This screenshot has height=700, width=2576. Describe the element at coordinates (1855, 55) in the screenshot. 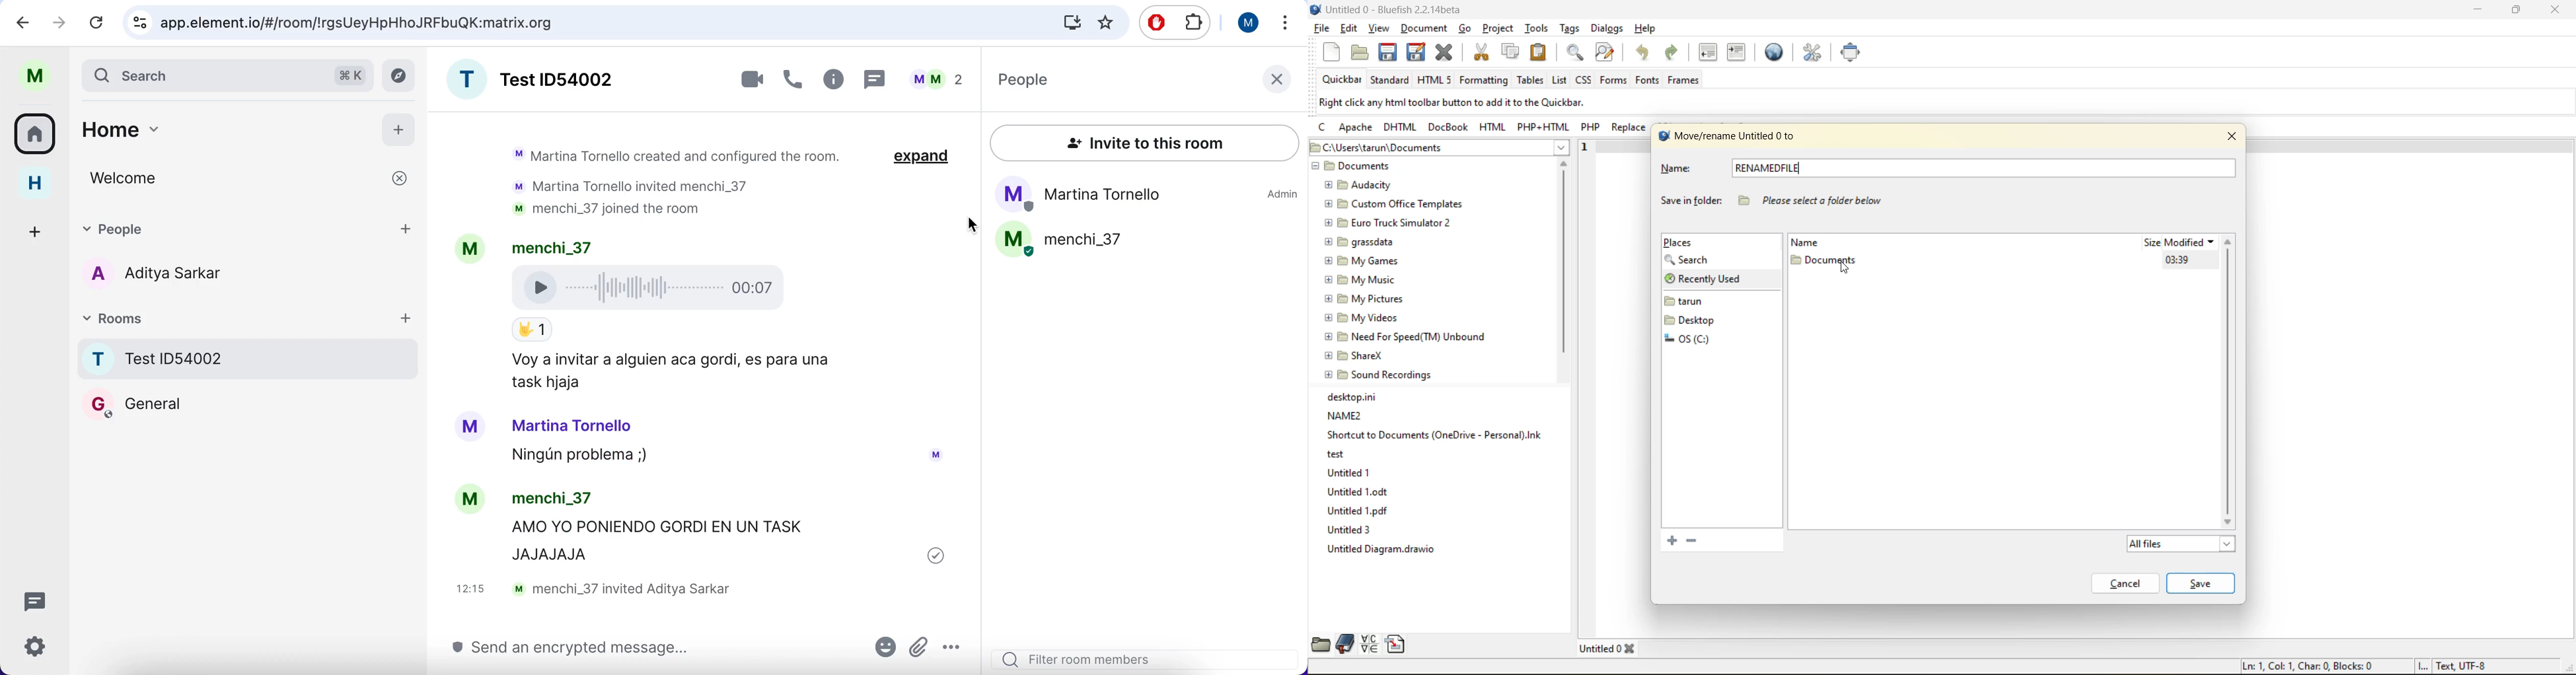

I see `full screen` at that location.